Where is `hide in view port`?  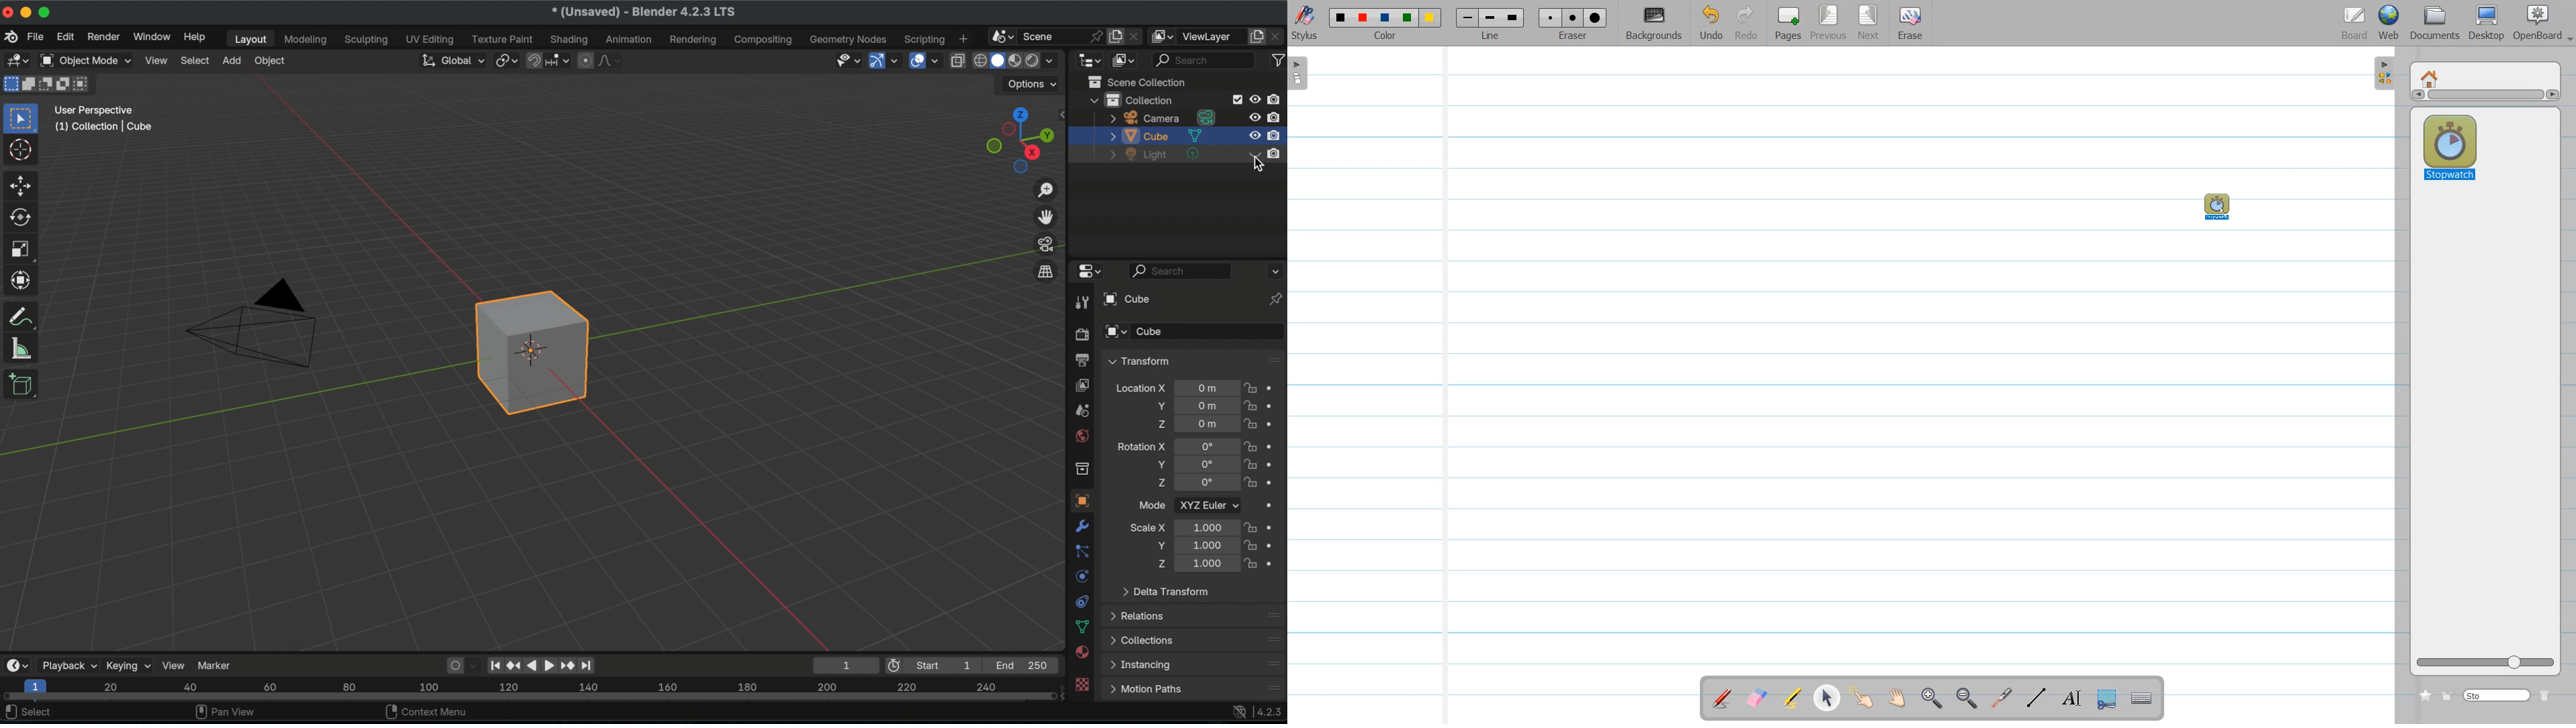 hide in view port is located at coordinates (1252, 136).